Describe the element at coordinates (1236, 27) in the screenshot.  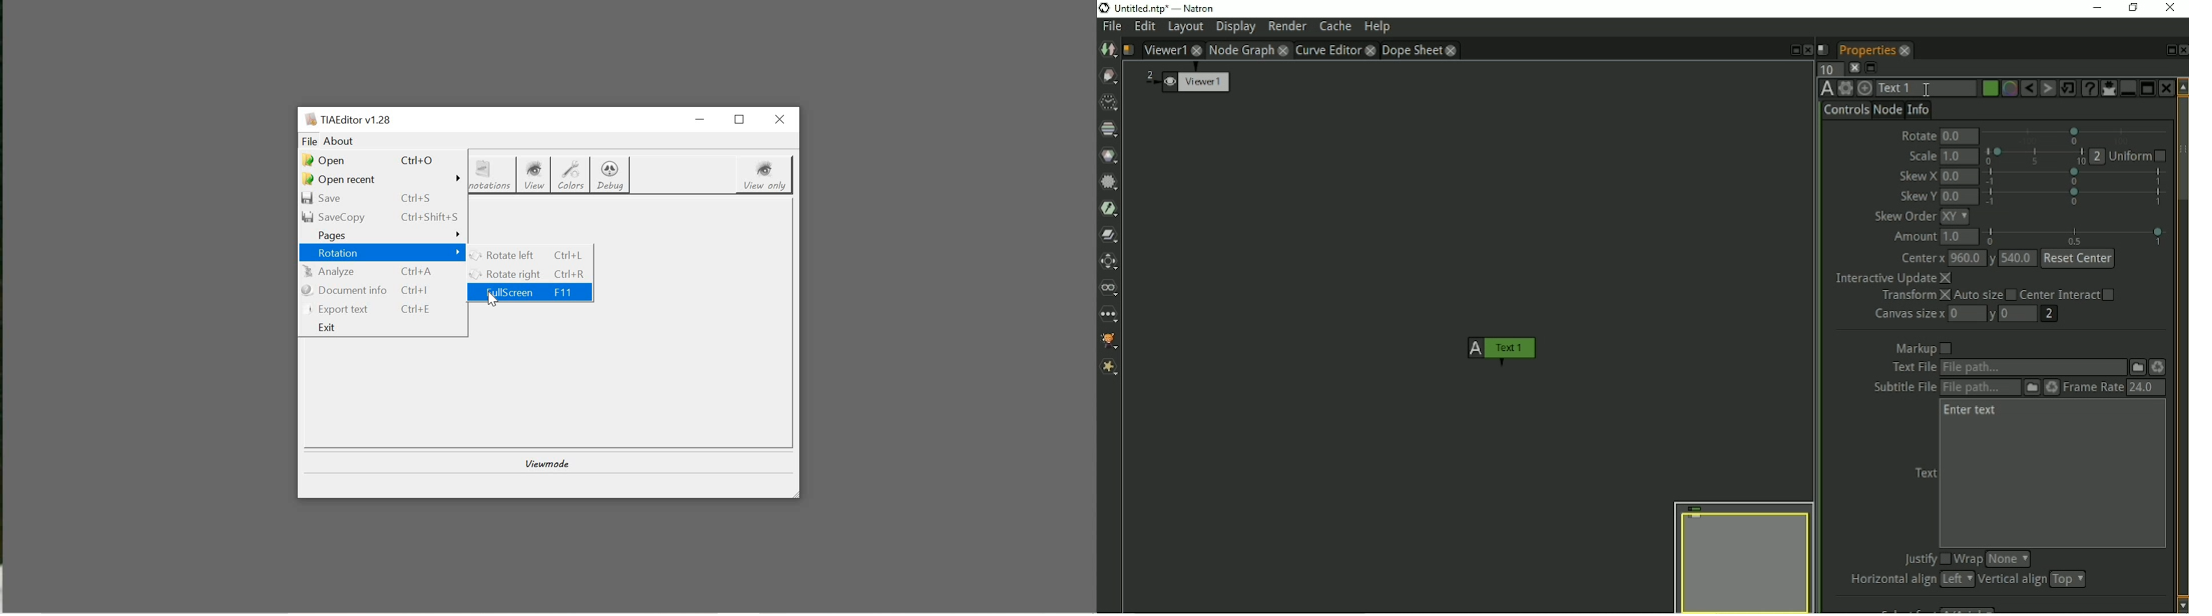
I see `Display` at that location.